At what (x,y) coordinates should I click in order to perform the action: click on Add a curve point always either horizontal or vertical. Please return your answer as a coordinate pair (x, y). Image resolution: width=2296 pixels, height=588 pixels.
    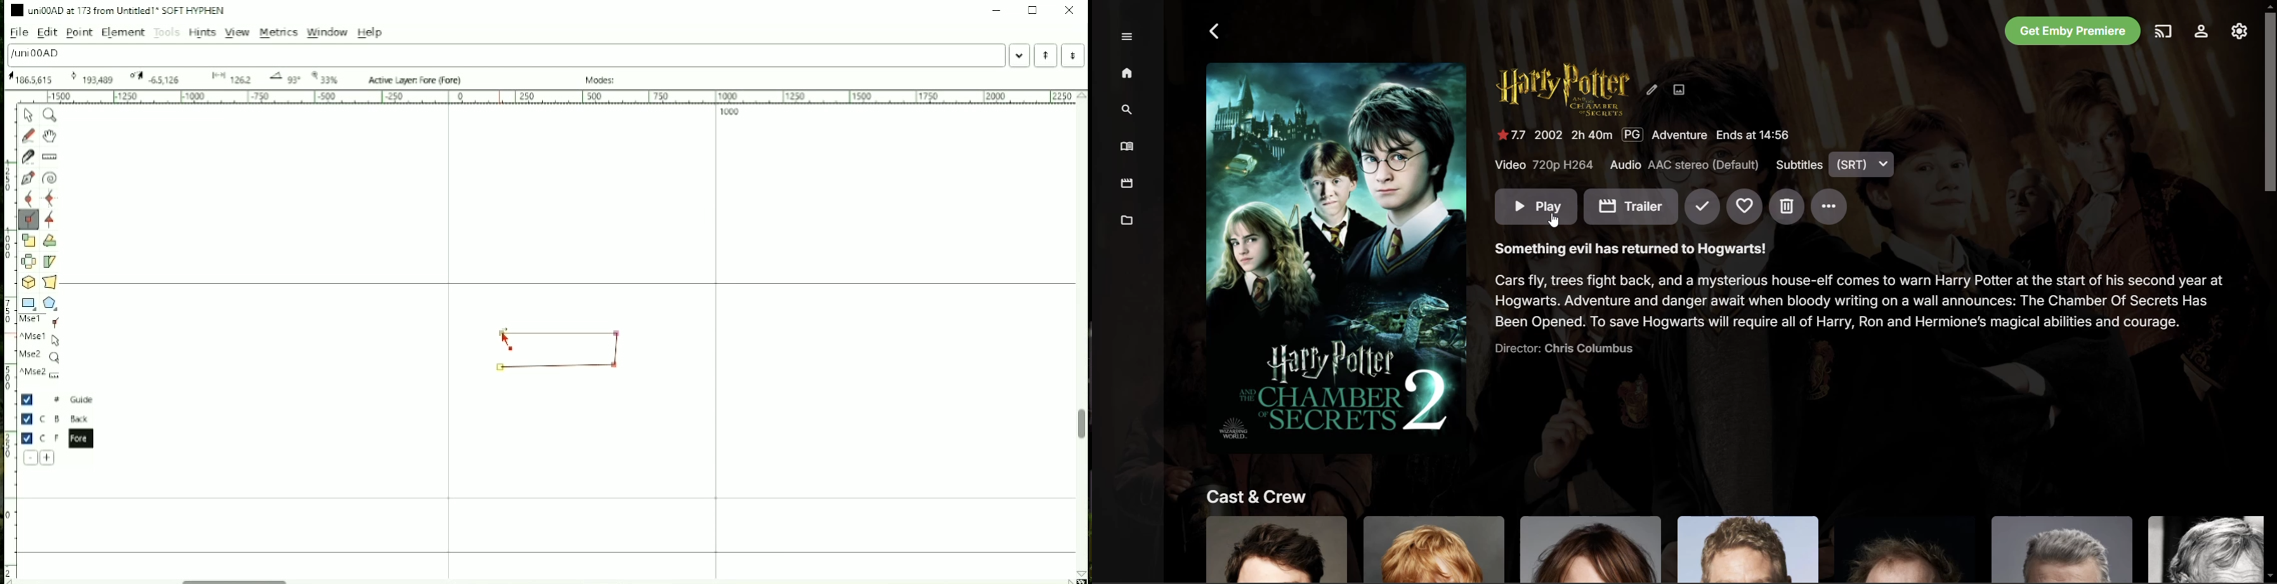
    Looking at the image, I should click on (51, 198).